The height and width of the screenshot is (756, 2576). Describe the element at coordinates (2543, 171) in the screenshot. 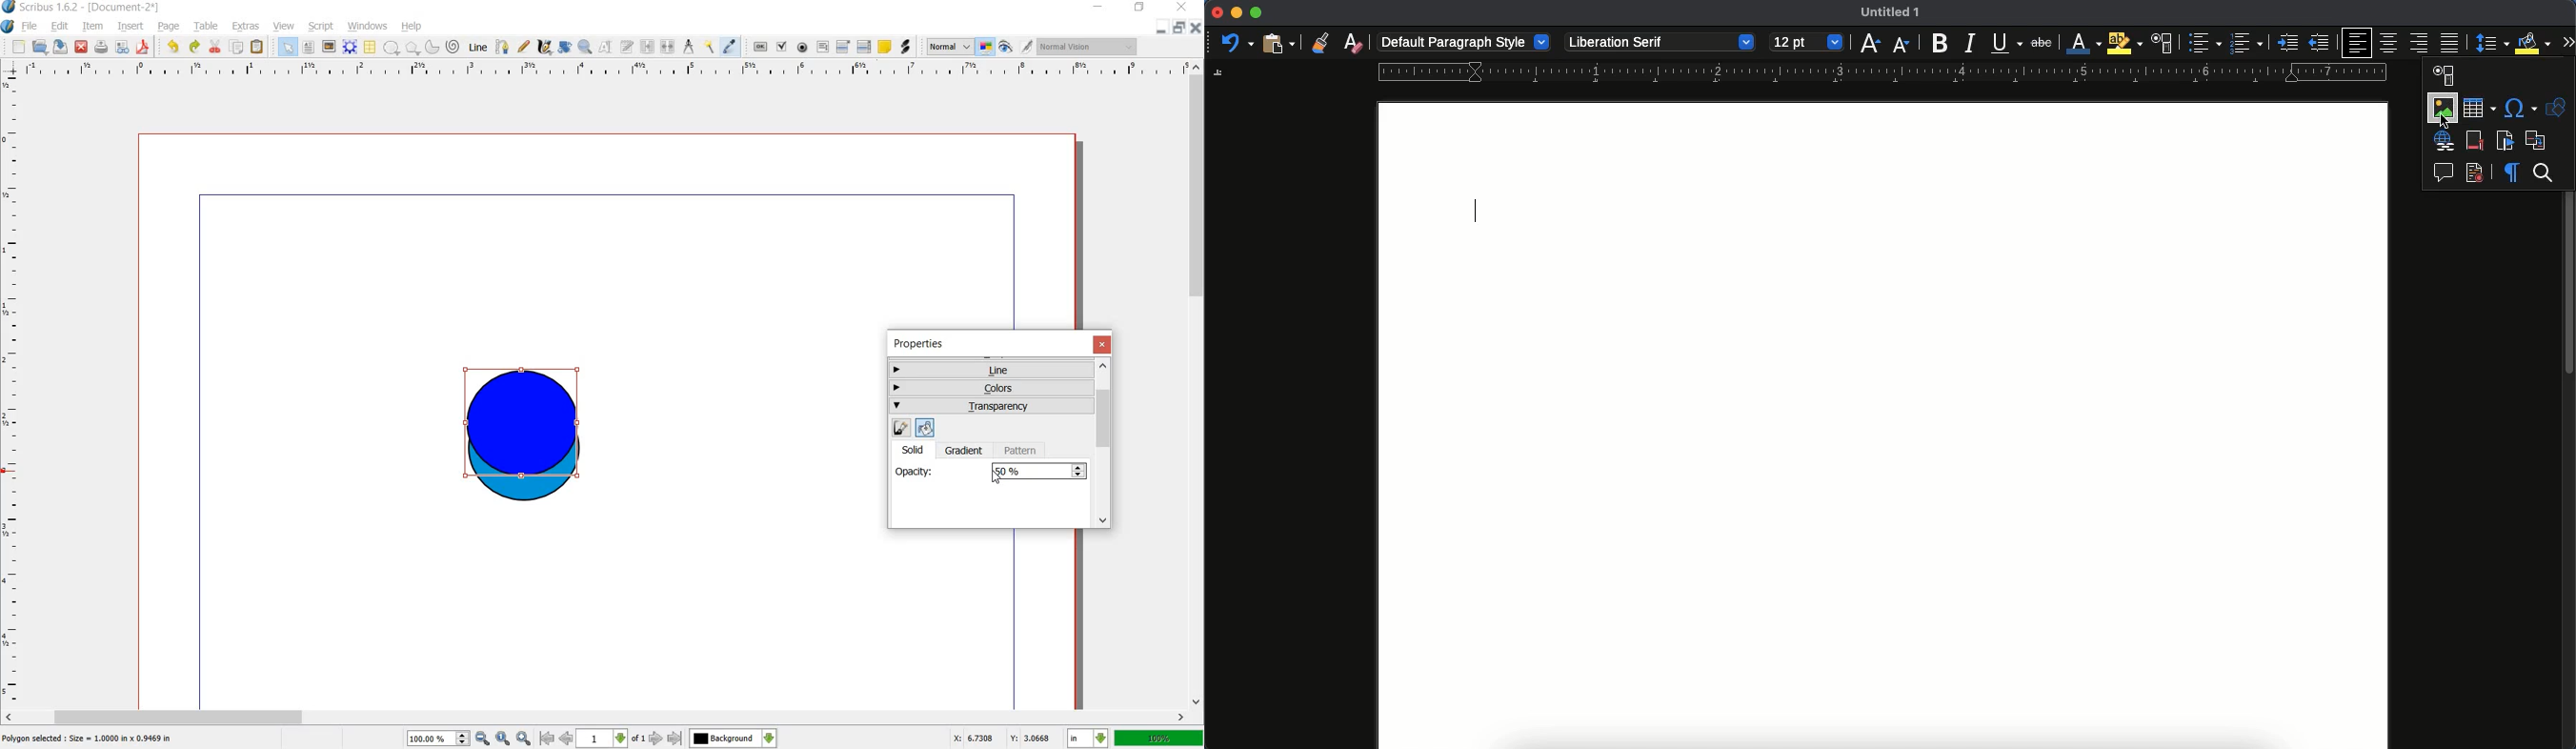

I see `search` at that location.